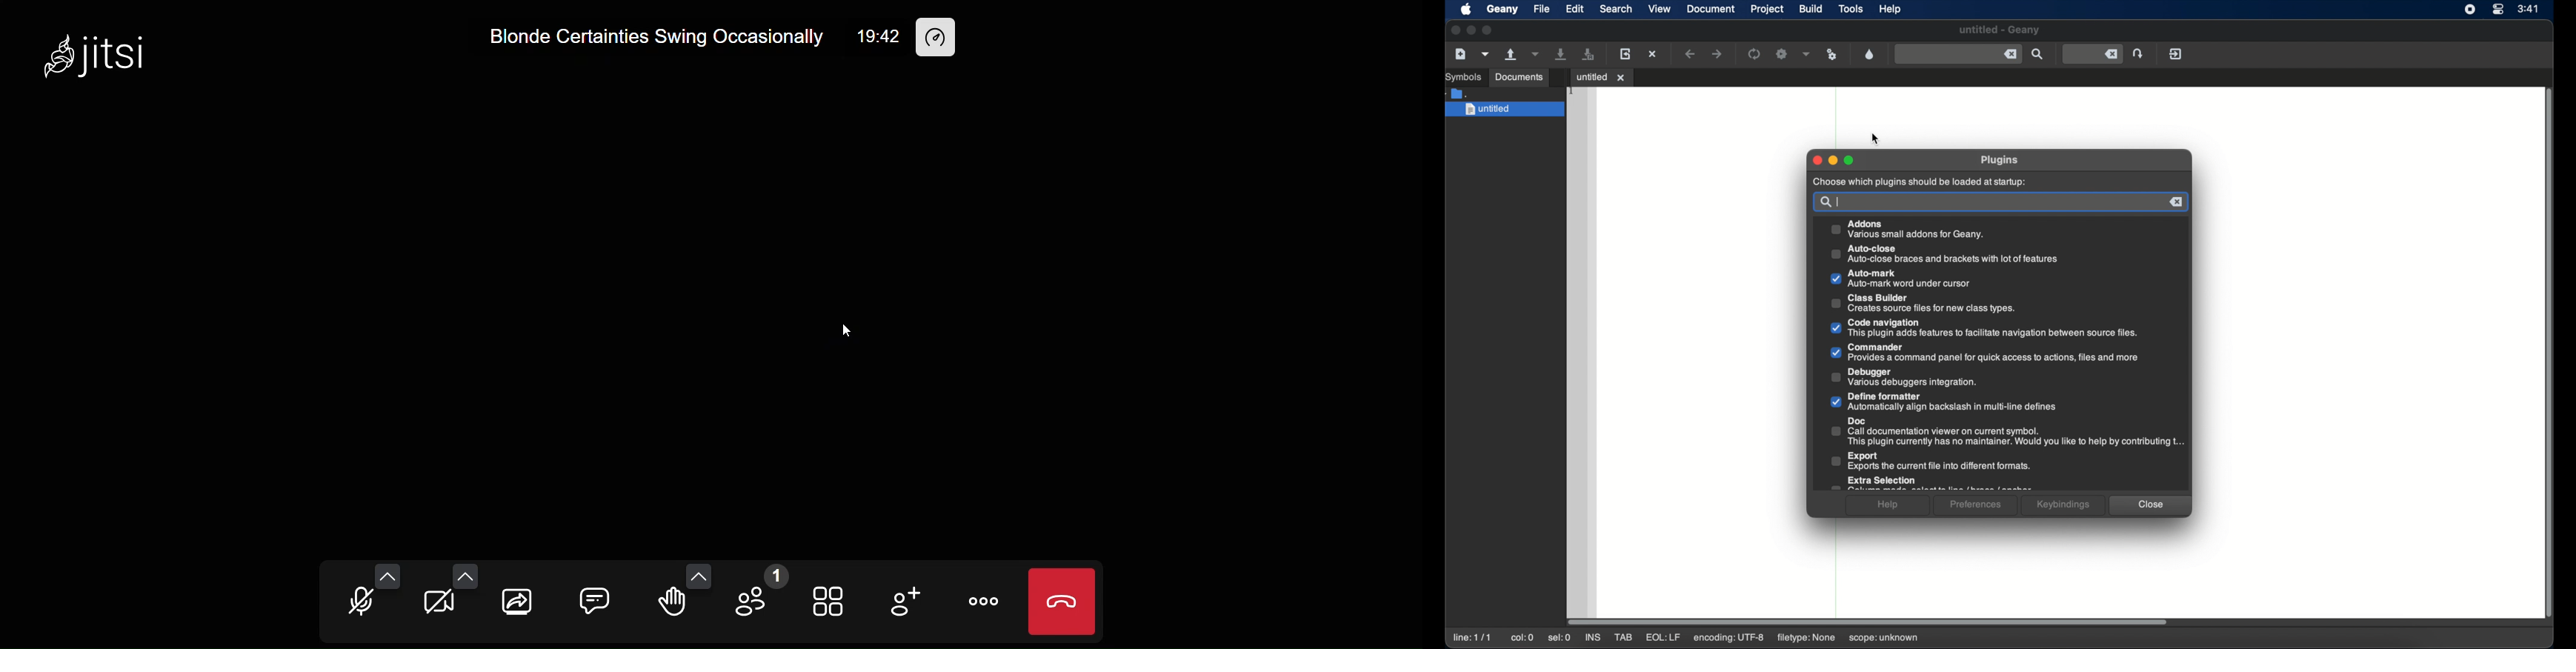 Image resolution: width=2576 pixels, height=672 pixels. What do you see at coordinates (1472, 638) in the screenshot?
I see `line: 1/1` at bounding box center [1472, 638].